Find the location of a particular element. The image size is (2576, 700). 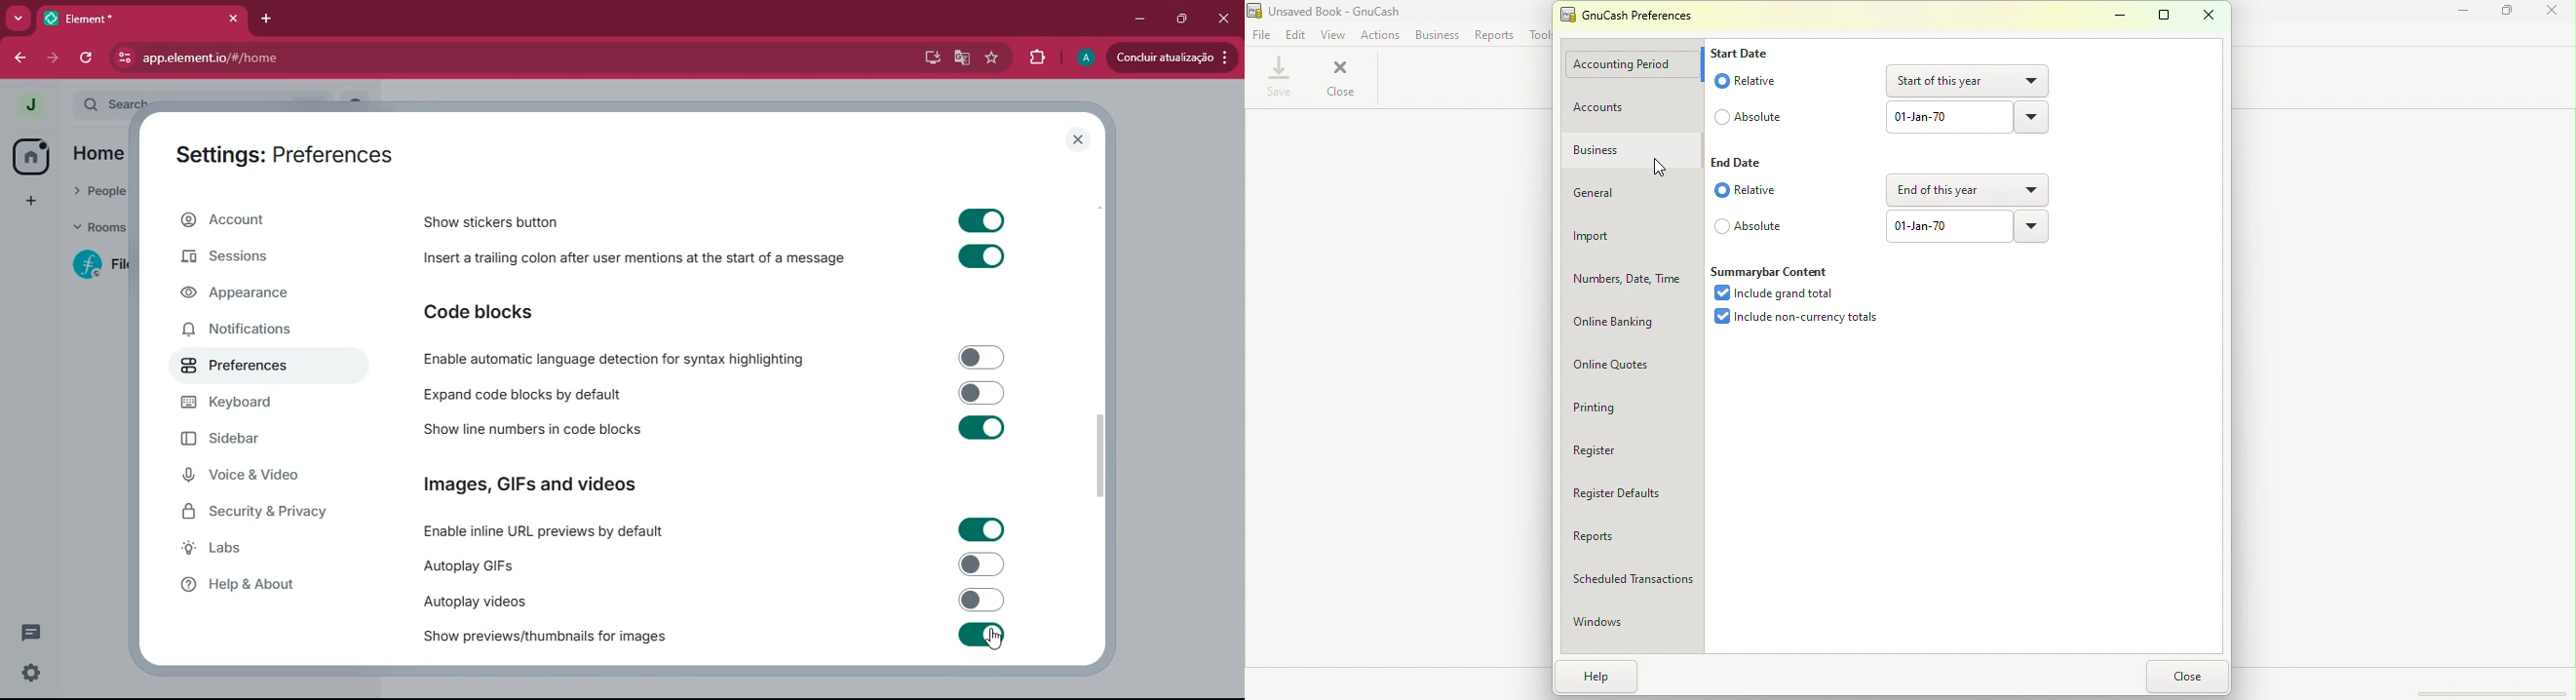

Toggle on is located at coordinates (981, 256).